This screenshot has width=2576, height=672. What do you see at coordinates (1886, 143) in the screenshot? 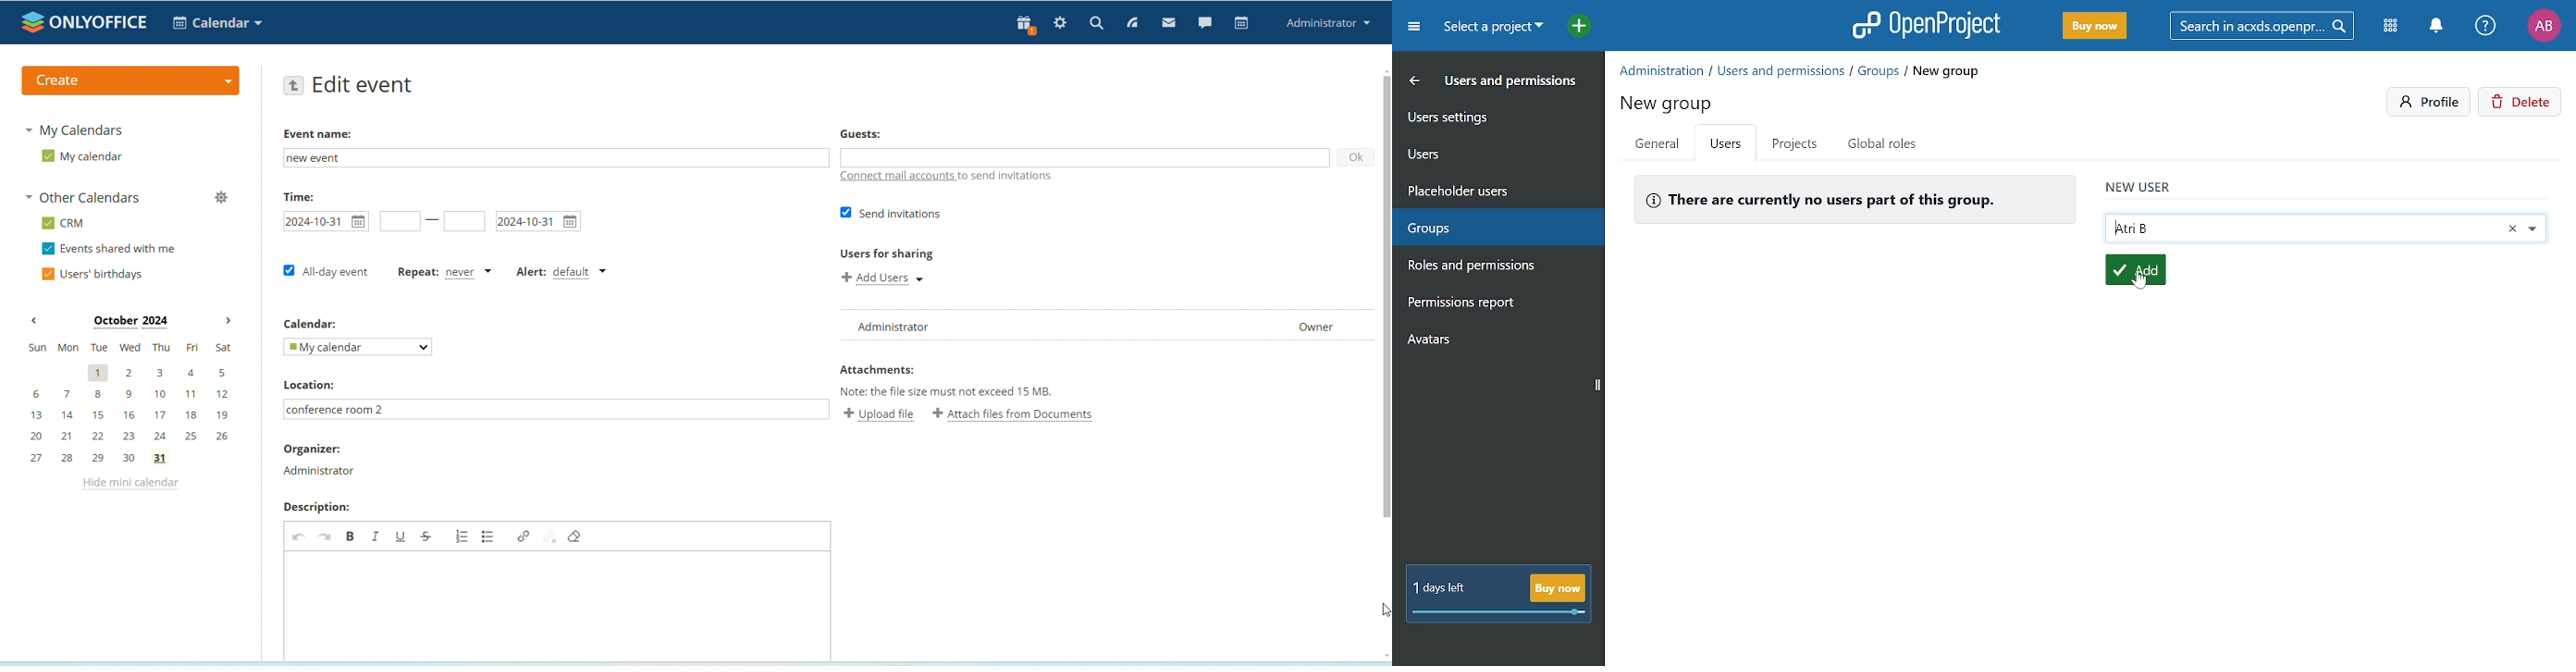
I see `Global roles` at bounding box center [1886, 143].